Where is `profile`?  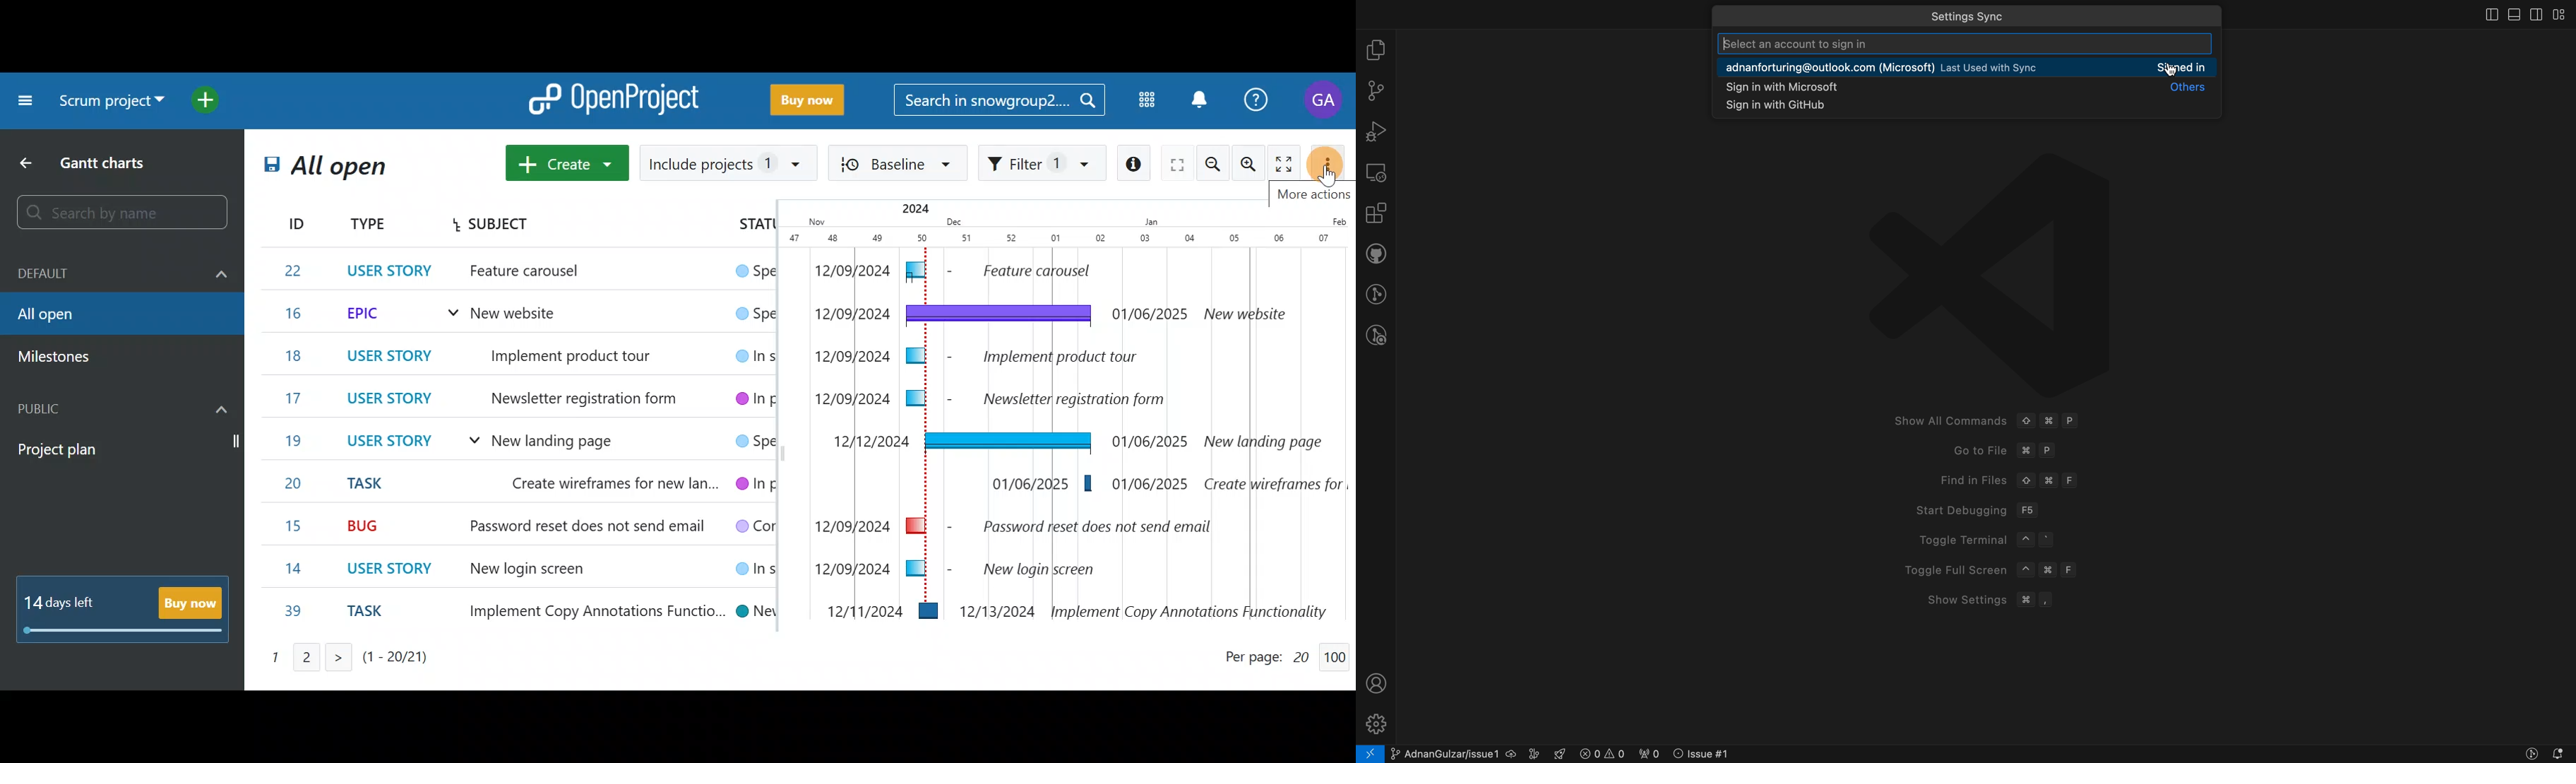 profile is located at coordinates (1377, 682).